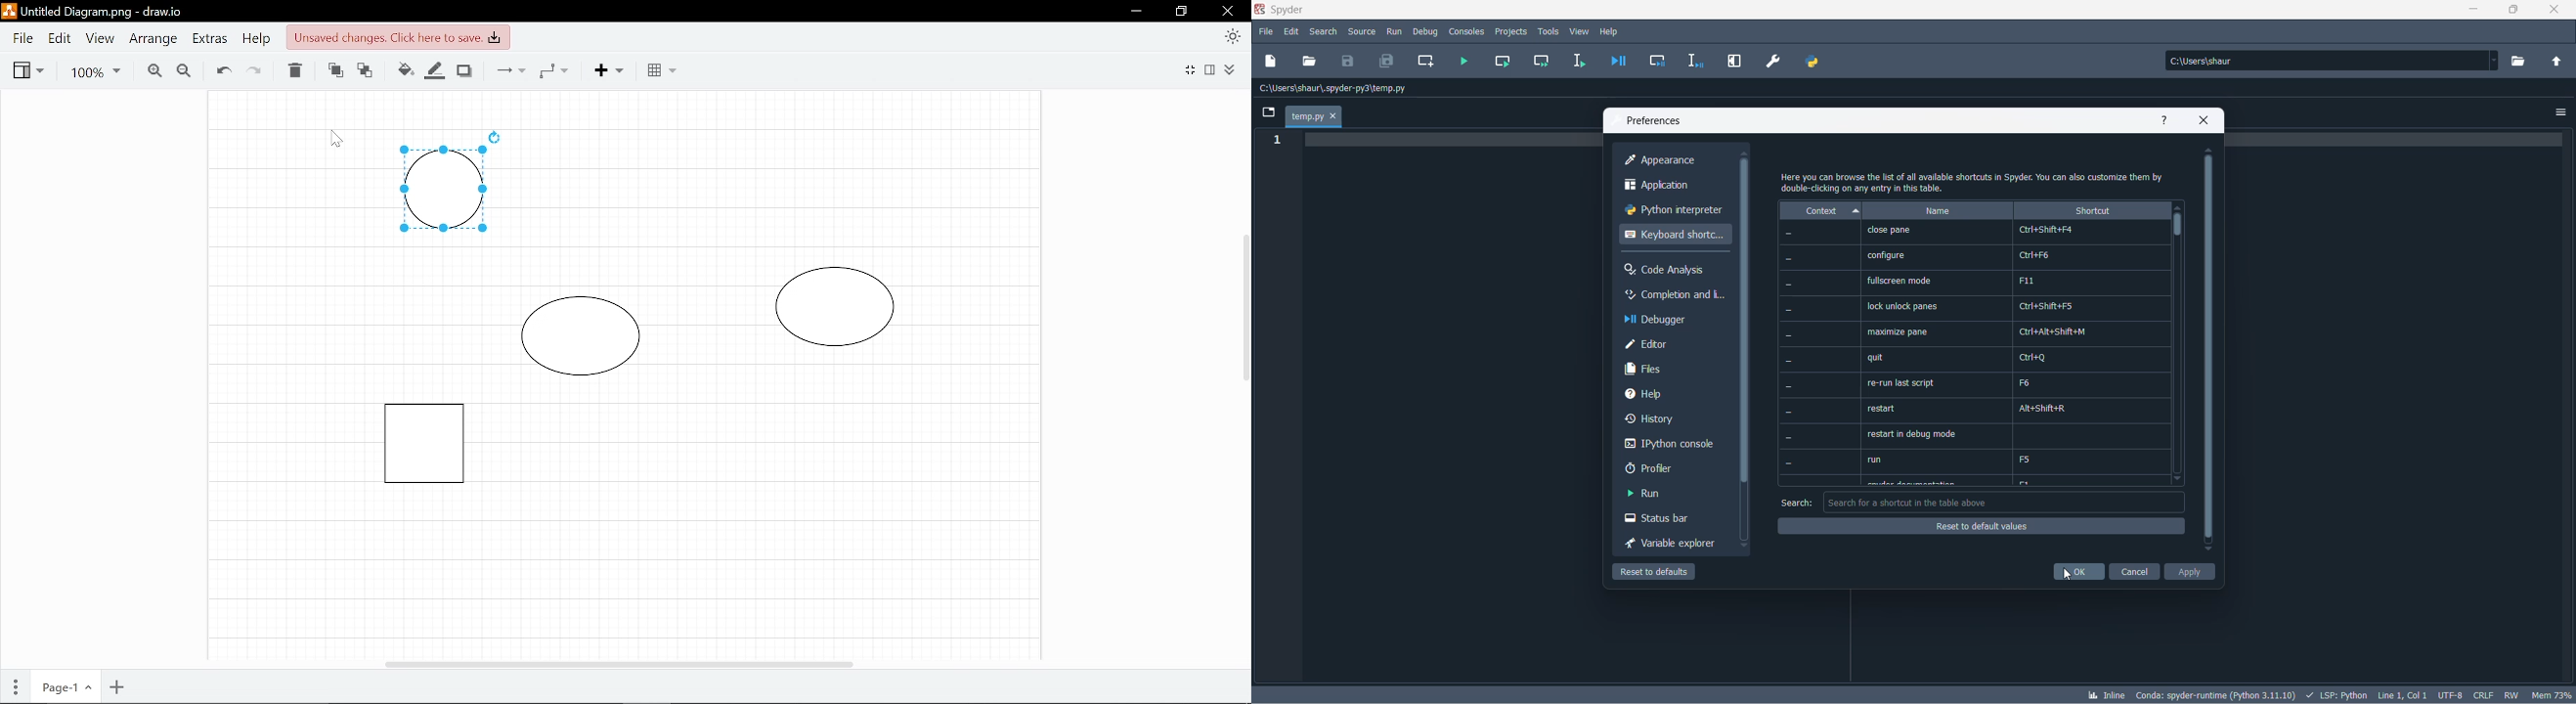 The image size is (2576, 728). Describe the element at coordinates (98, 38) in the screenshot. I see `View` at that location.